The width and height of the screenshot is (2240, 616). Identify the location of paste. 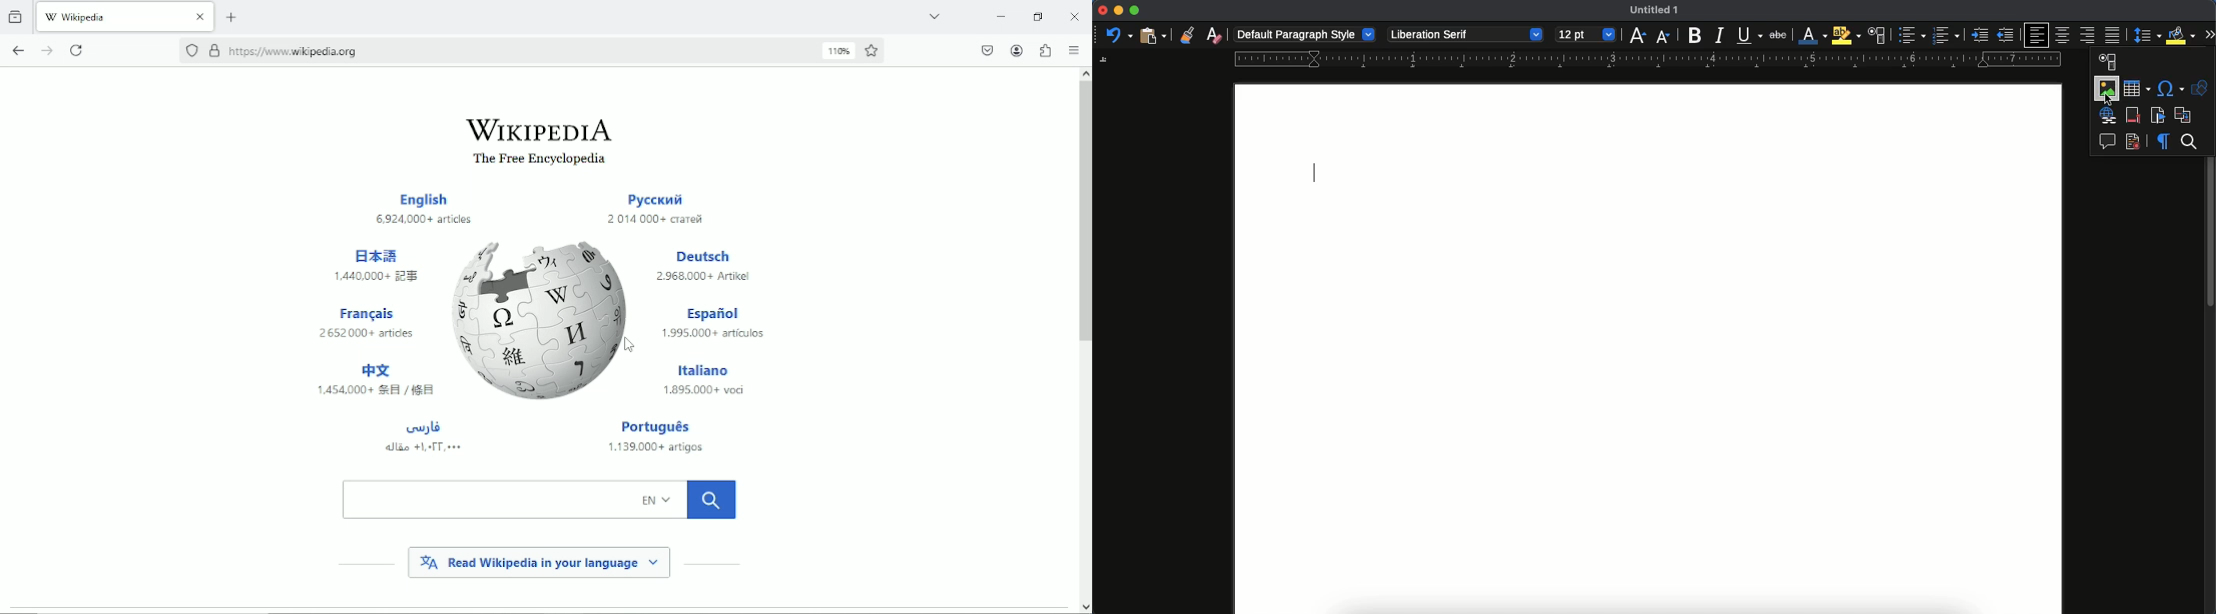
(1152, 37).